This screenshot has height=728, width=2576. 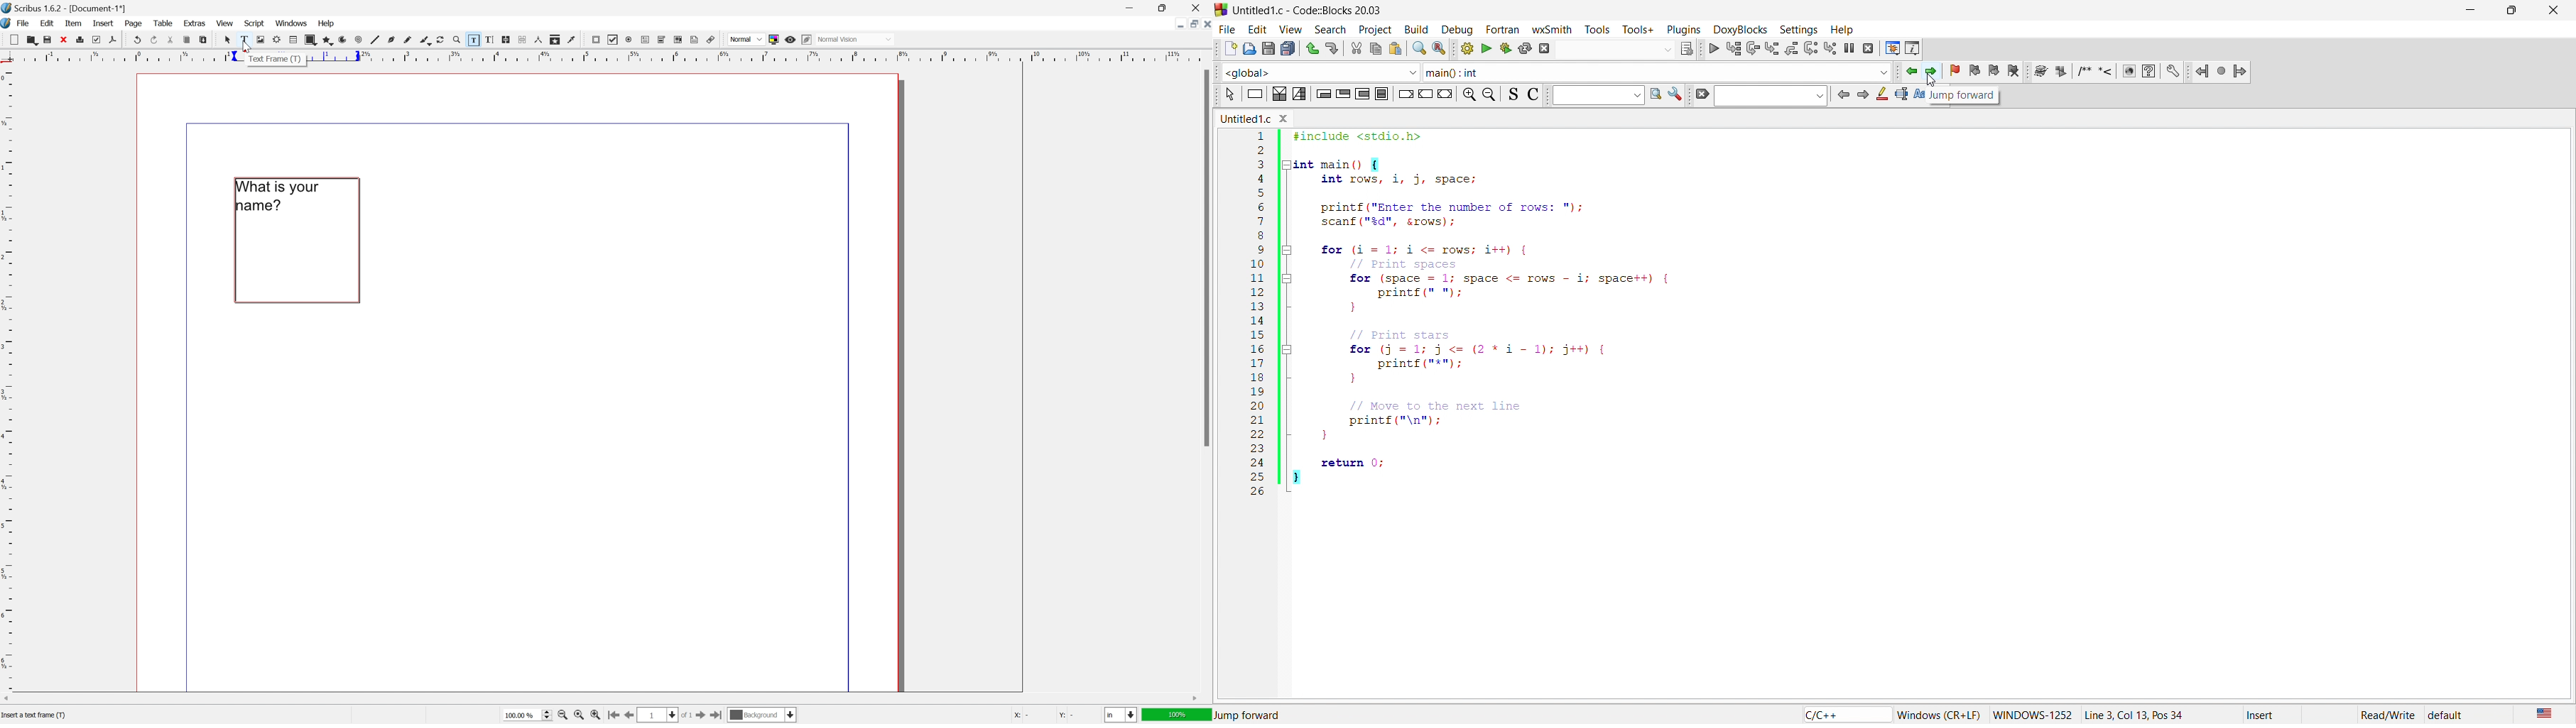 What do you see at coordinates (24, 24) in the screenshot?
I see `file` at bounding box center [24, 24].